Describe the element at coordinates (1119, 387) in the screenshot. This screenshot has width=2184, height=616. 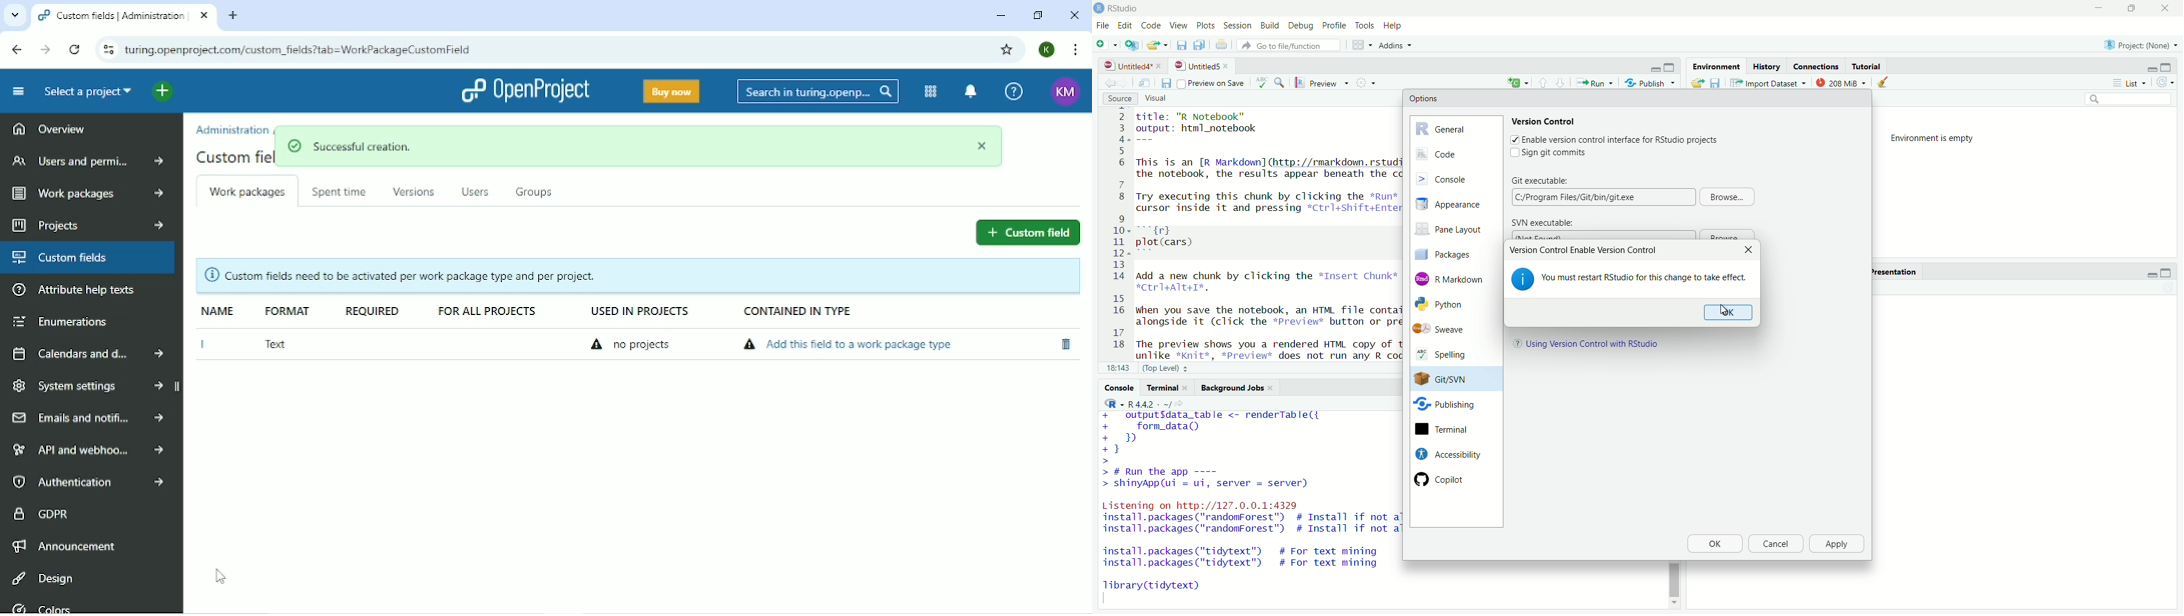
I see `Console` at that location.